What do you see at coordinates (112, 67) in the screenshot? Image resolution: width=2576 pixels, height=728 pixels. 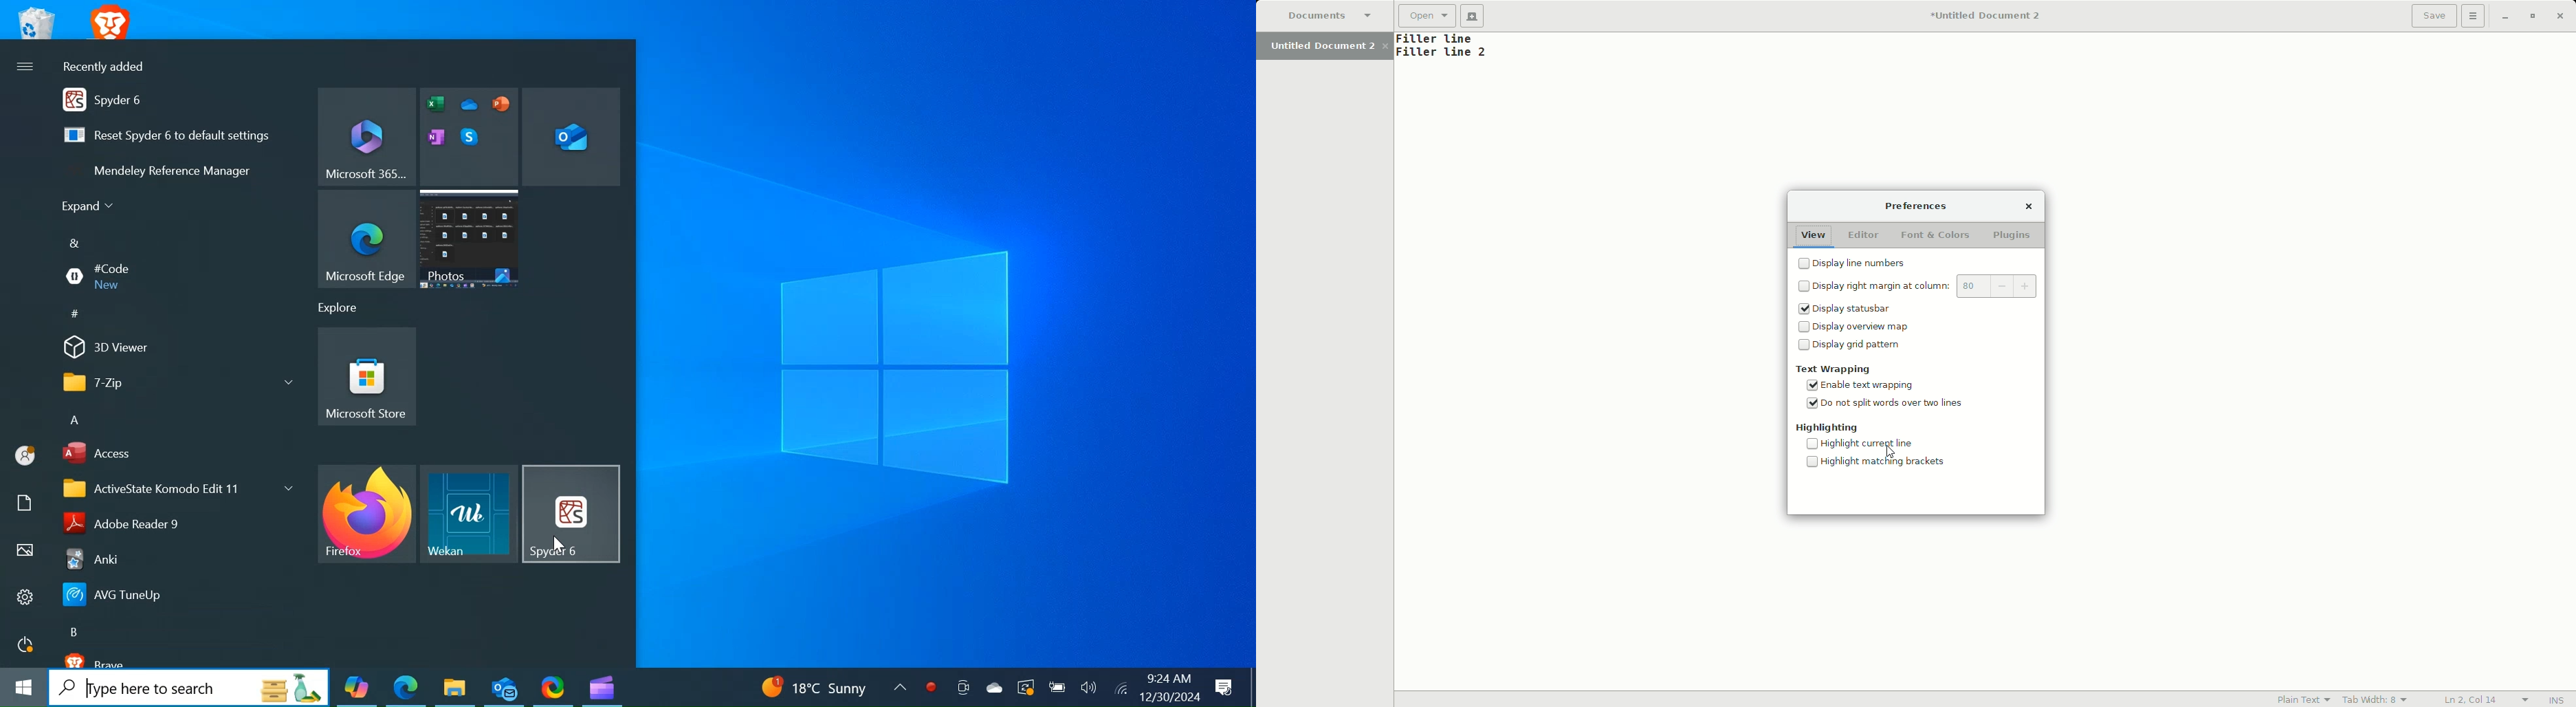 I see `Recently added` at bounding box center [112, 67].